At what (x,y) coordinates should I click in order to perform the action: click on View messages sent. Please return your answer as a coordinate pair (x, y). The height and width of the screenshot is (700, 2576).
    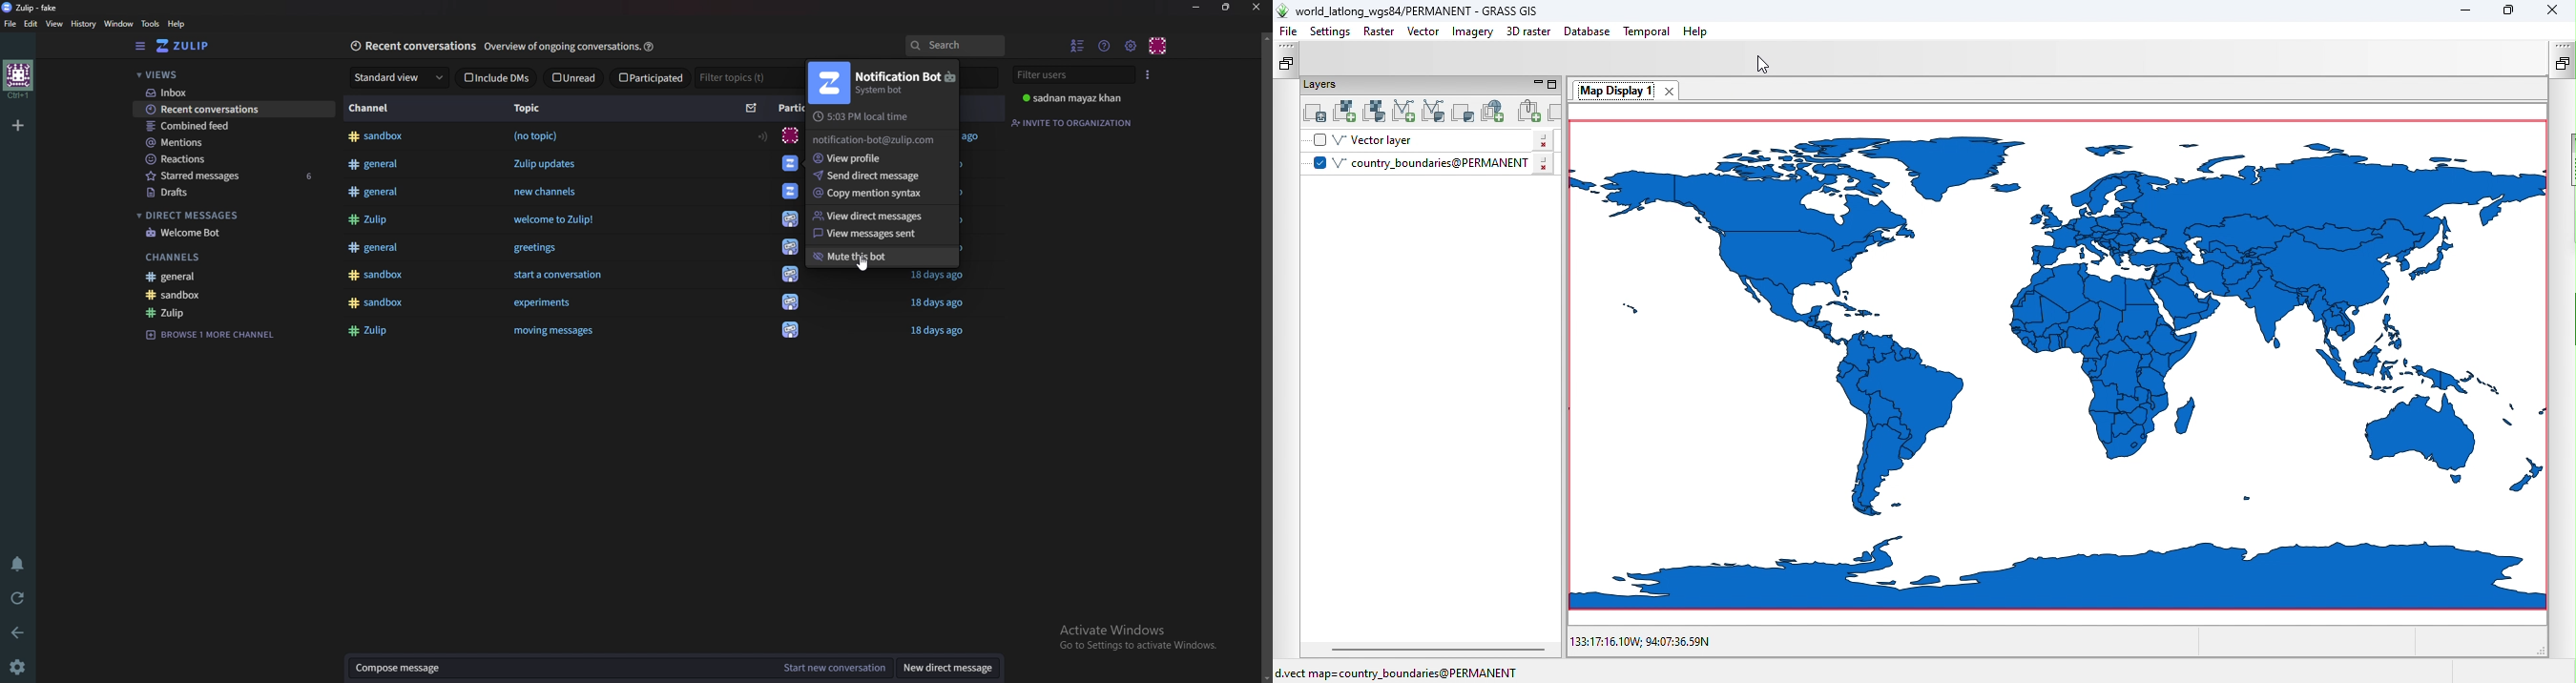
    Looking at the image, I should click on (870, 233).